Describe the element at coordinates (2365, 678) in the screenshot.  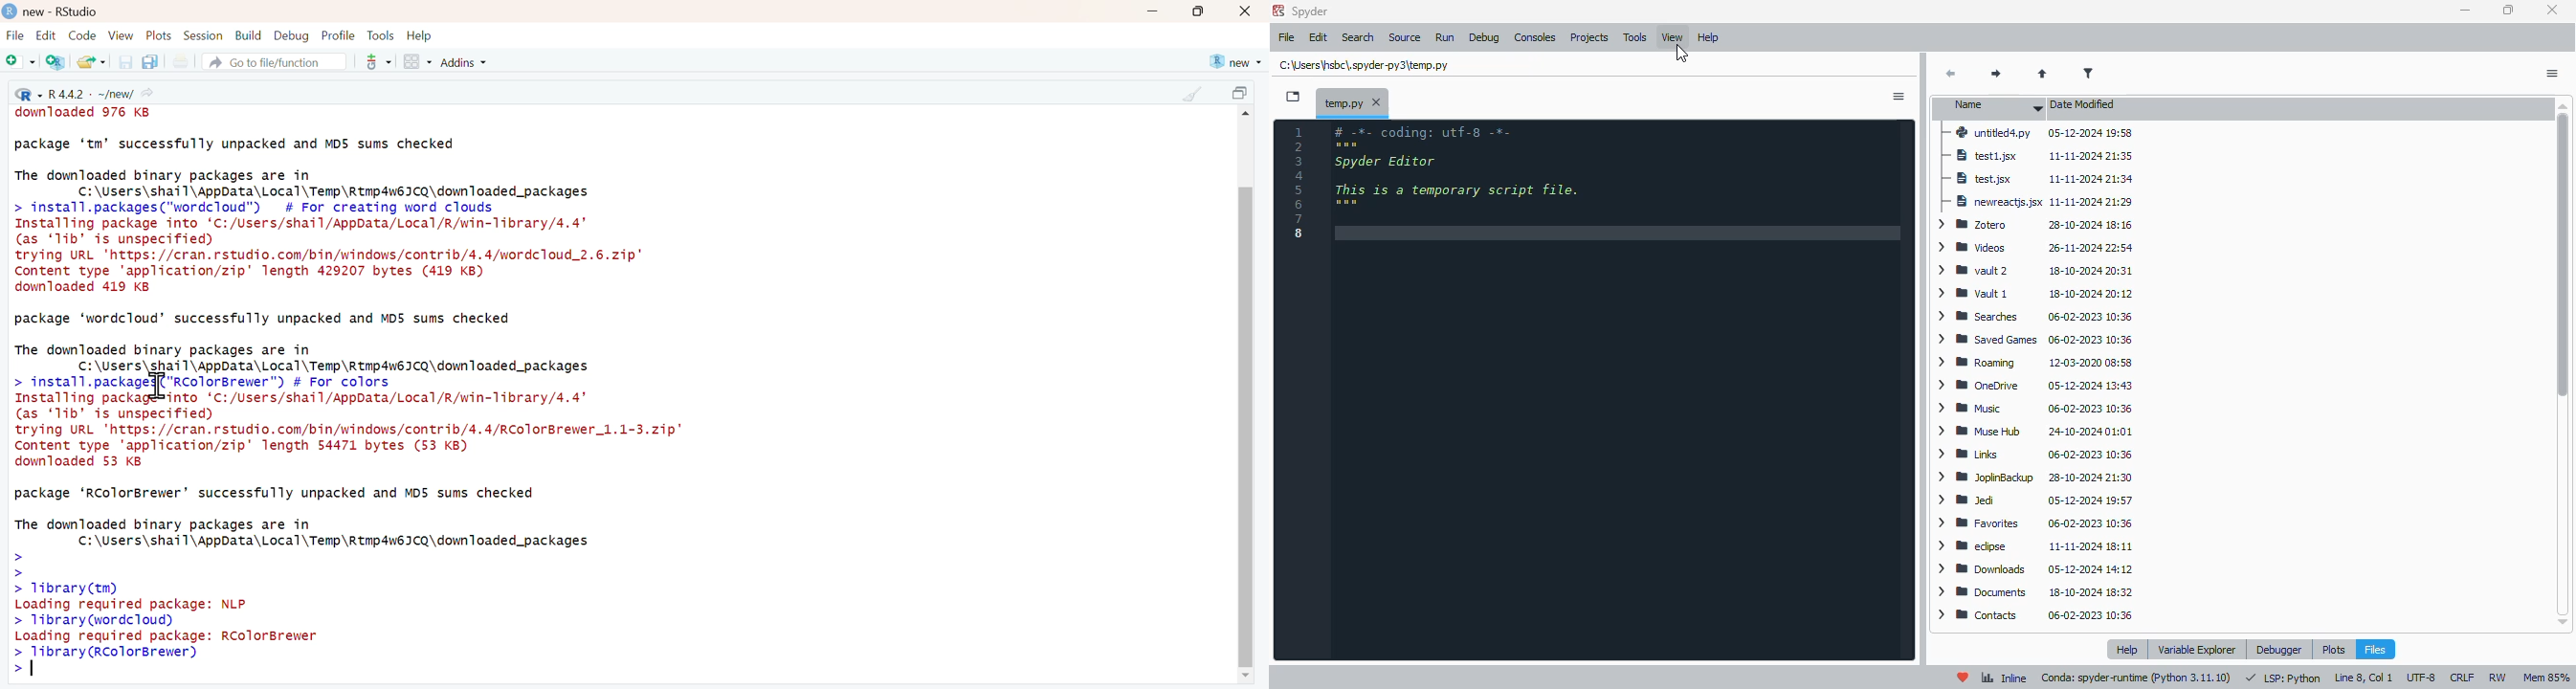
I see `line 8, col 1` at that location.